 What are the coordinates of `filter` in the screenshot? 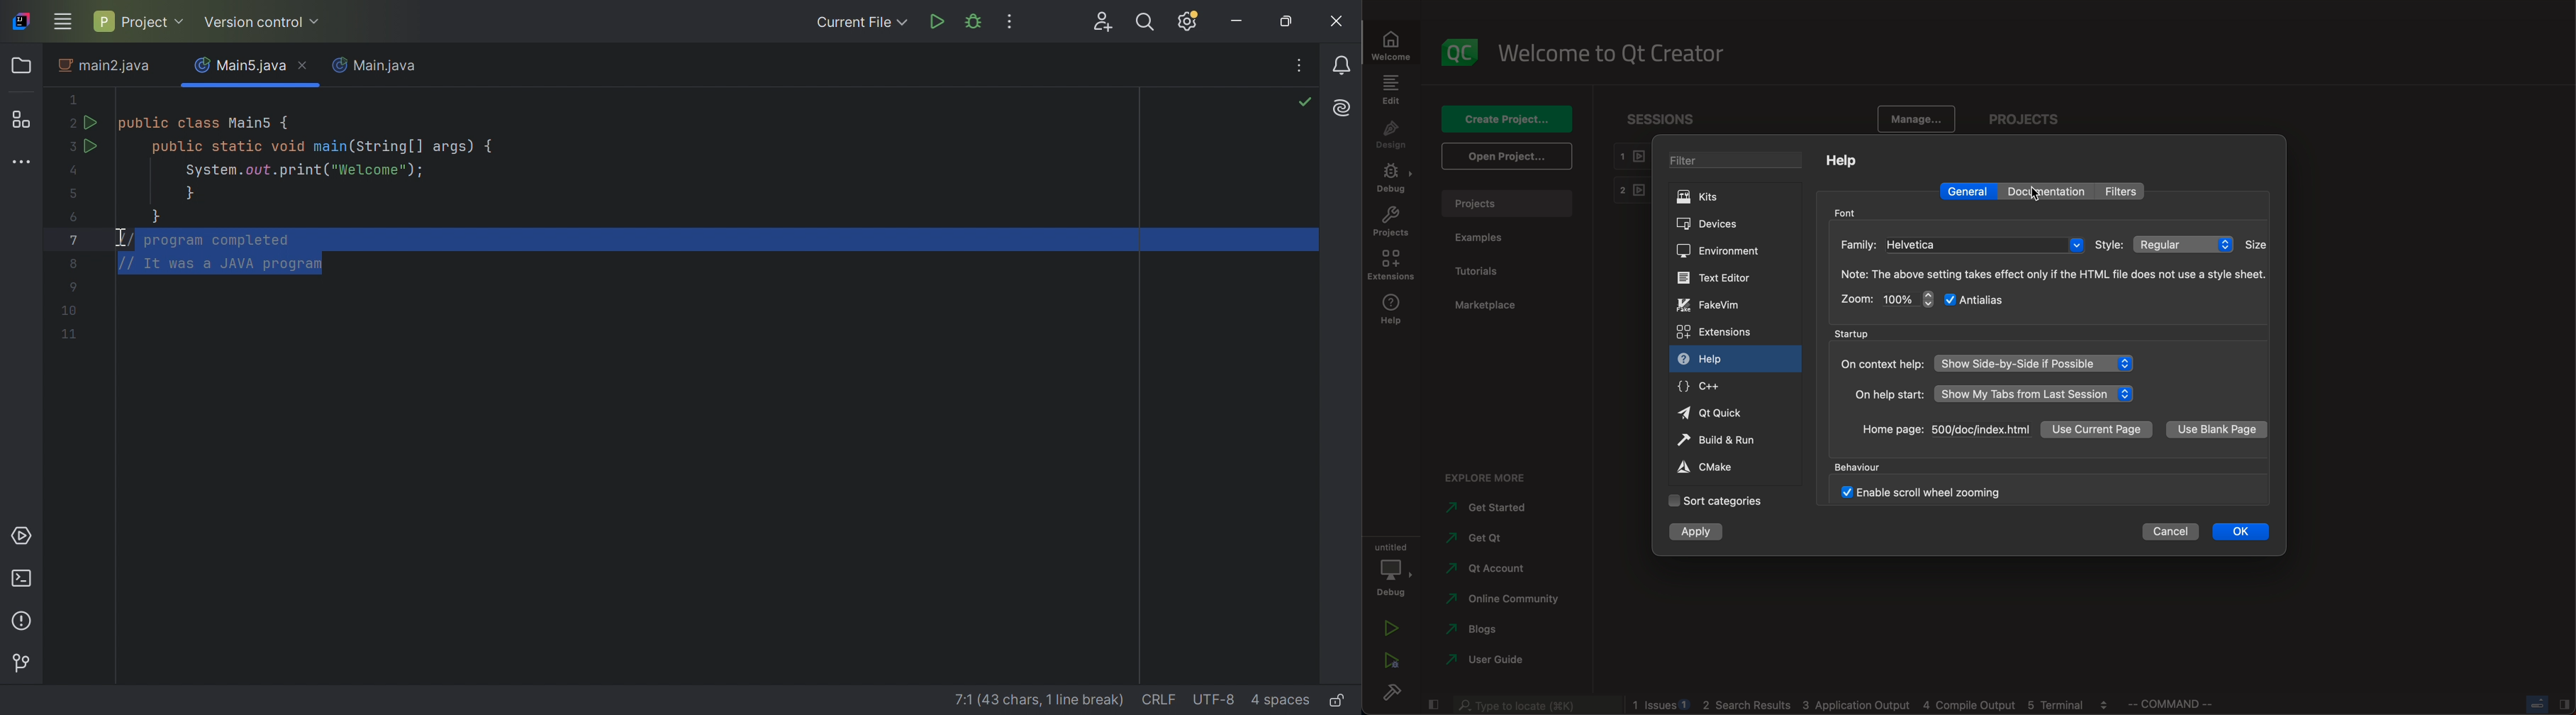 It's located at (2128, 190).